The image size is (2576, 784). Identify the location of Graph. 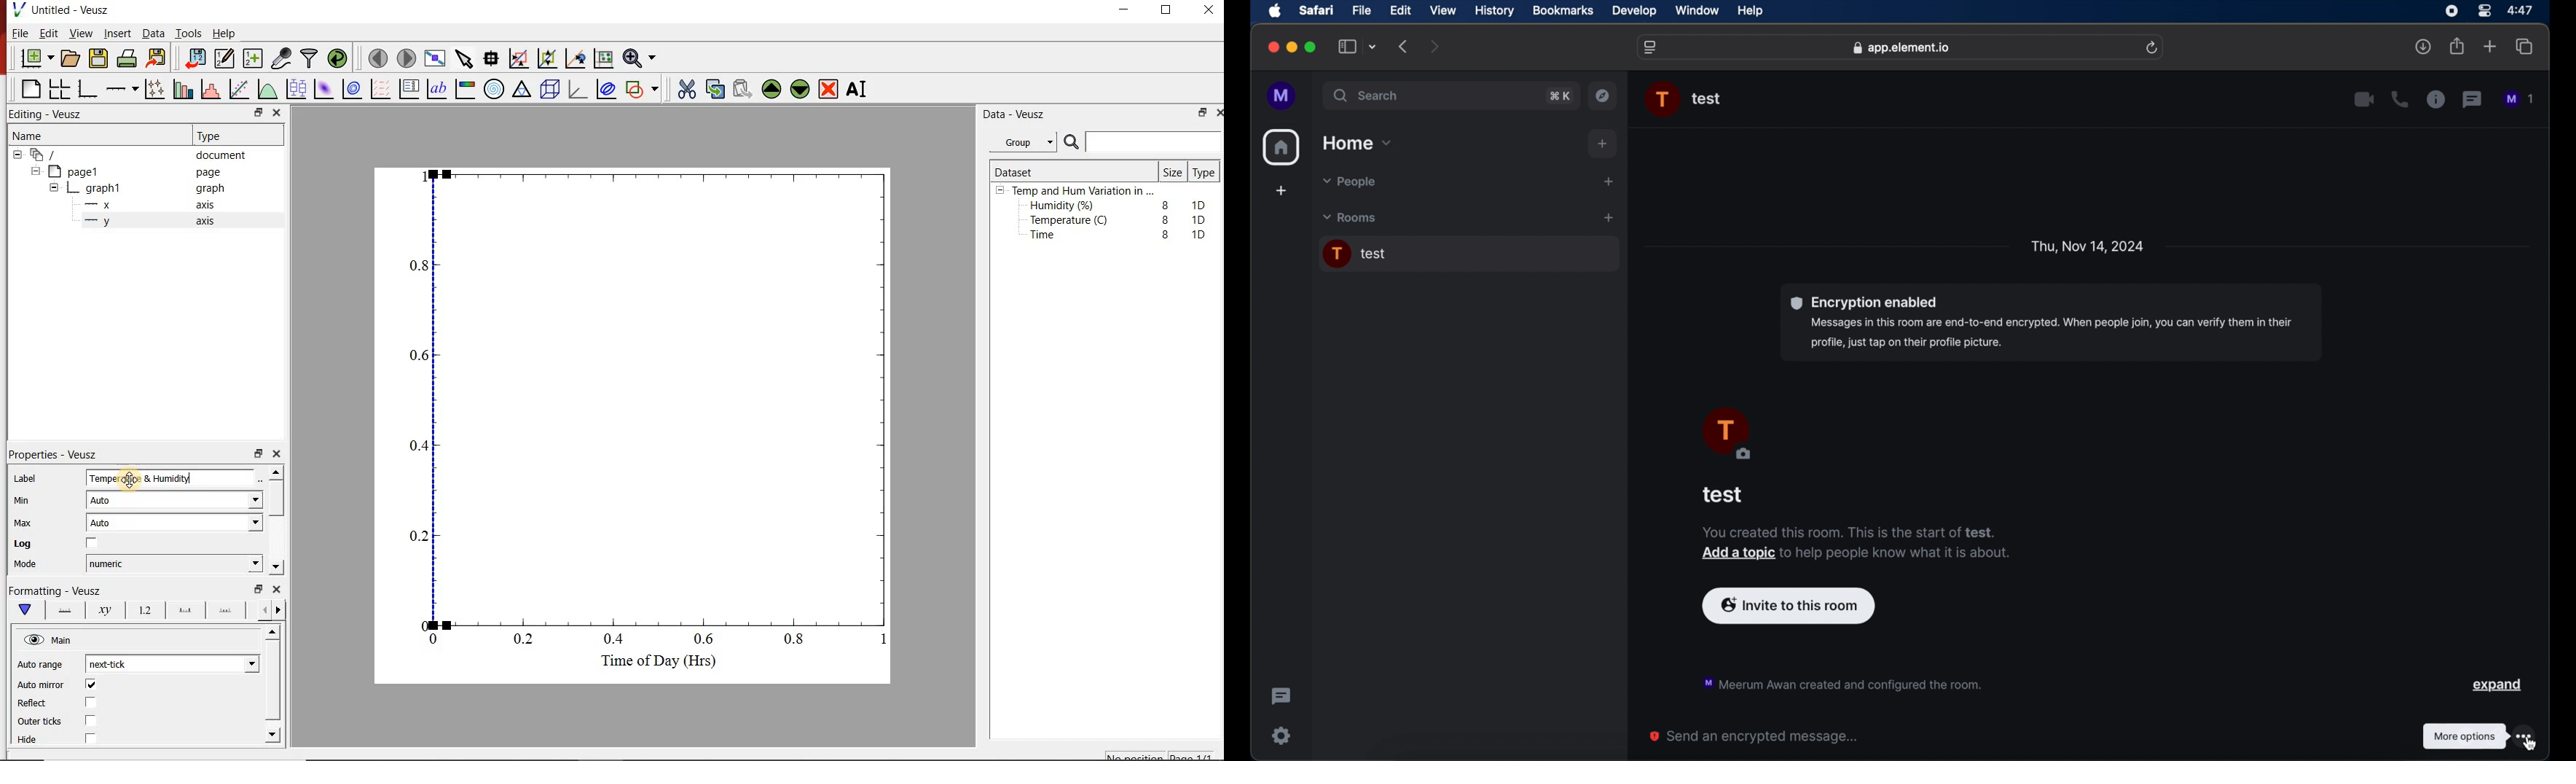
(664, 396).